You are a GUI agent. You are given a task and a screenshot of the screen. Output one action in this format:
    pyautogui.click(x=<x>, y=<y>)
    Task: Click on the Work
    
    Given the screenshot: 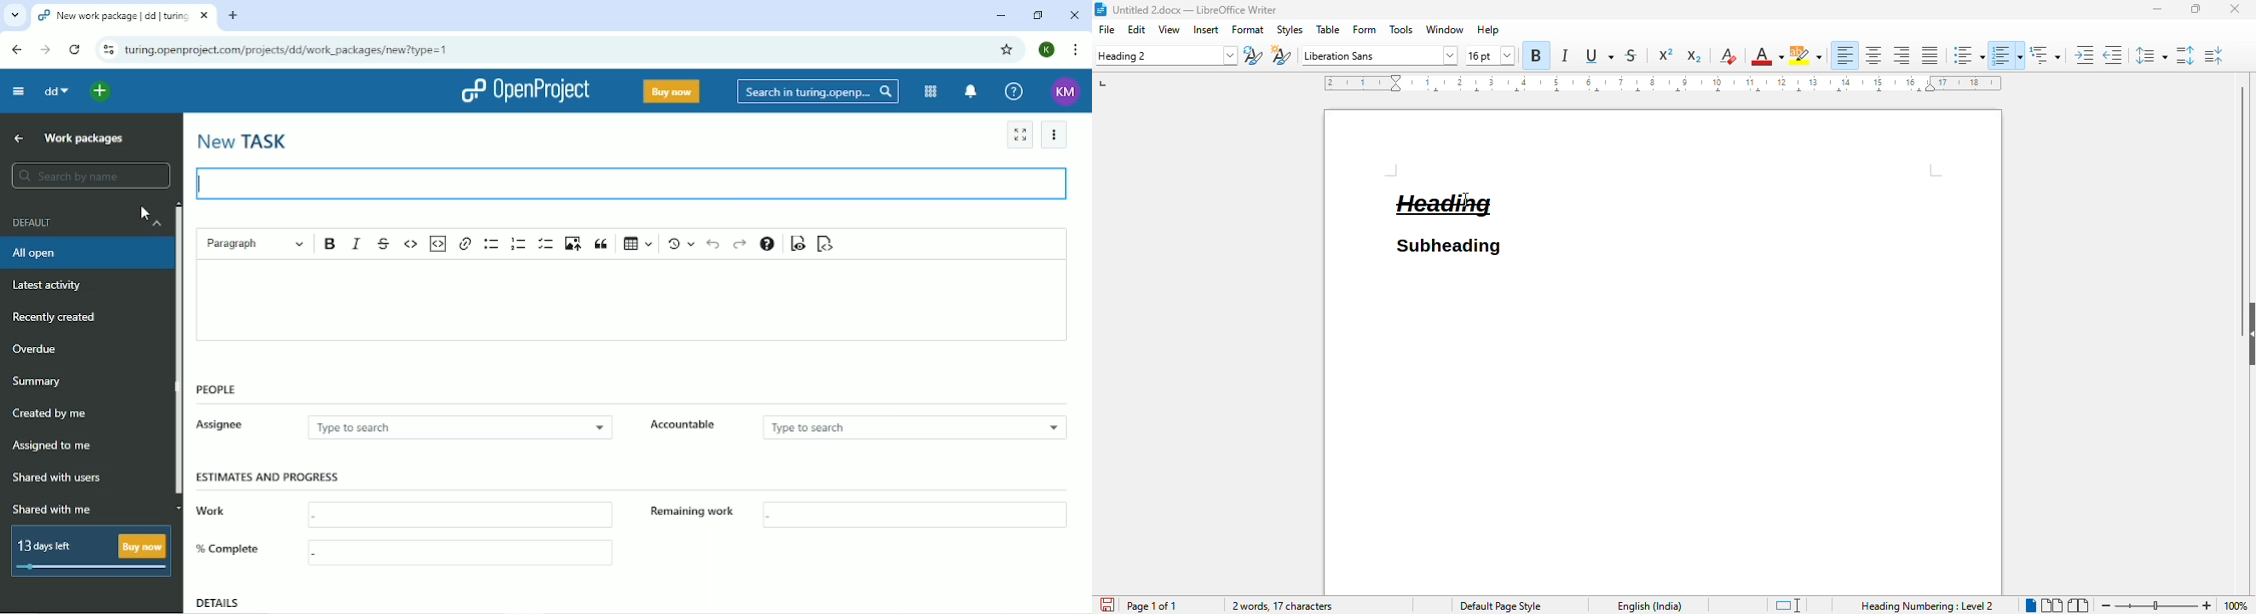 What is the action you would take?
    pyautogui.click(x=231, y=515)
    